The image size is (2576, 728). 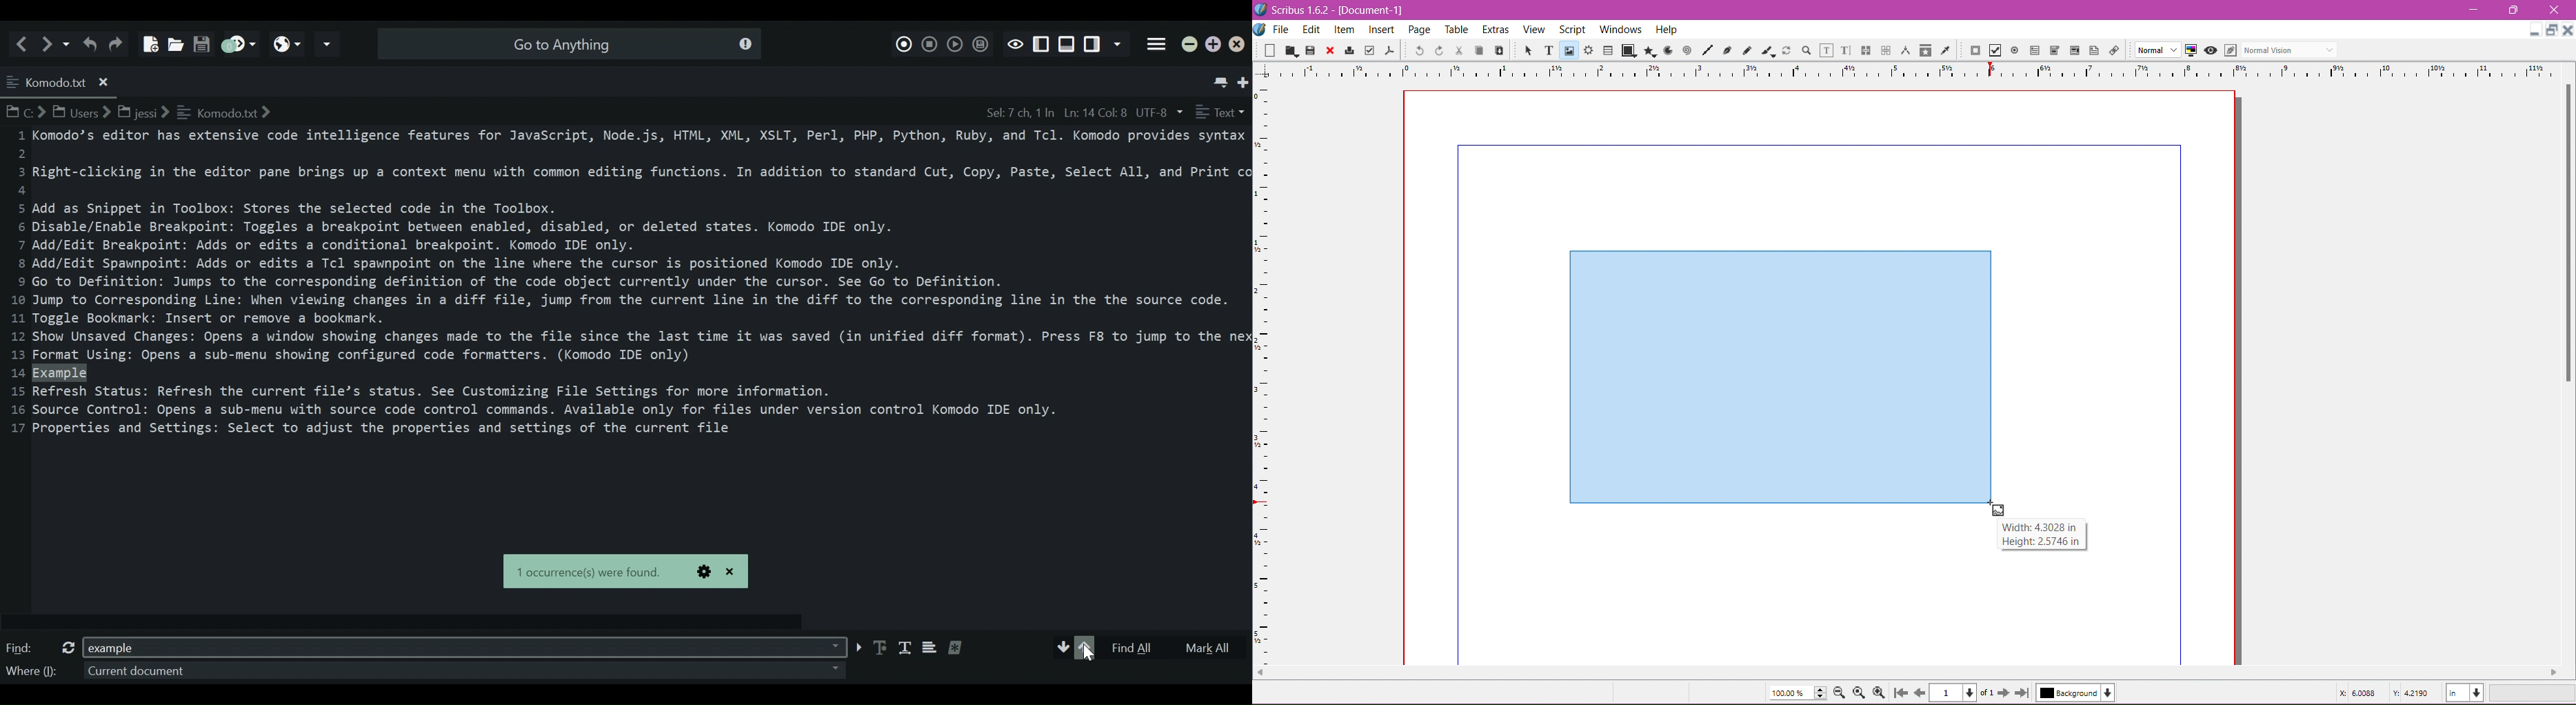 What do you see at coordinates (2553, 672) in the screenshot?
I see `scroll right` at bounding box center [2553, 672].